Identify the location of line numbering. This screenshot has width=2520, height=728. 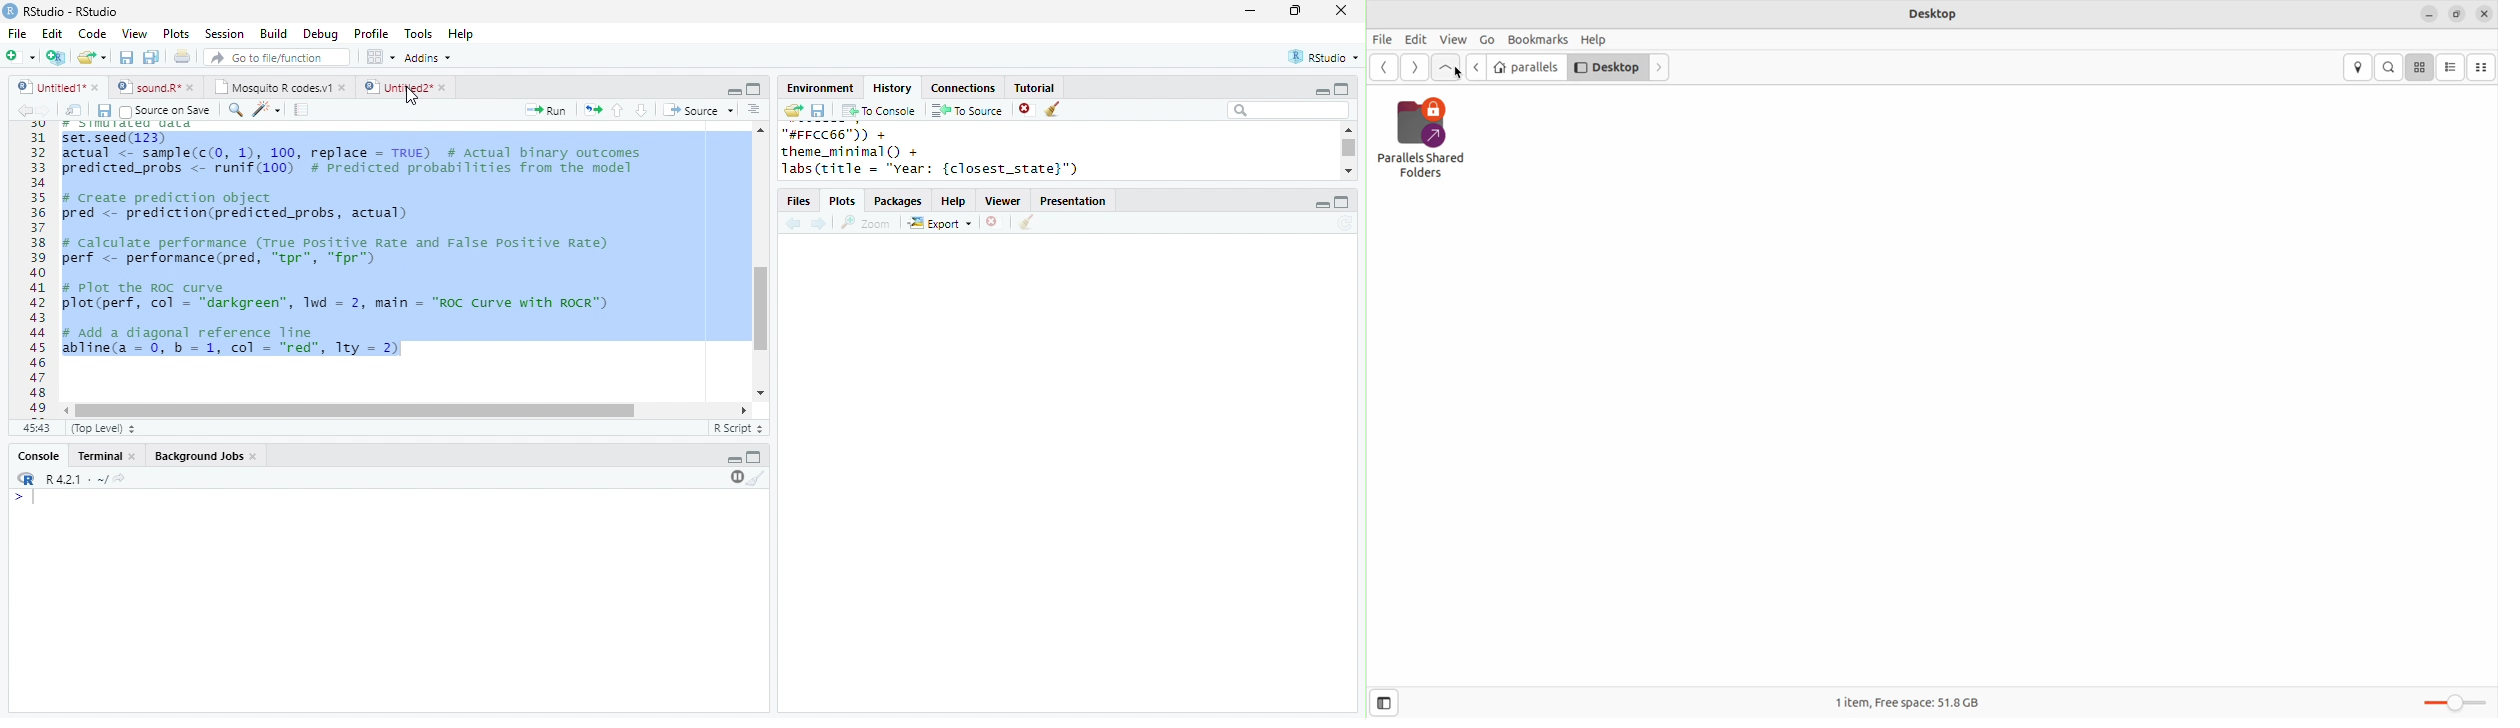
(40, 269).